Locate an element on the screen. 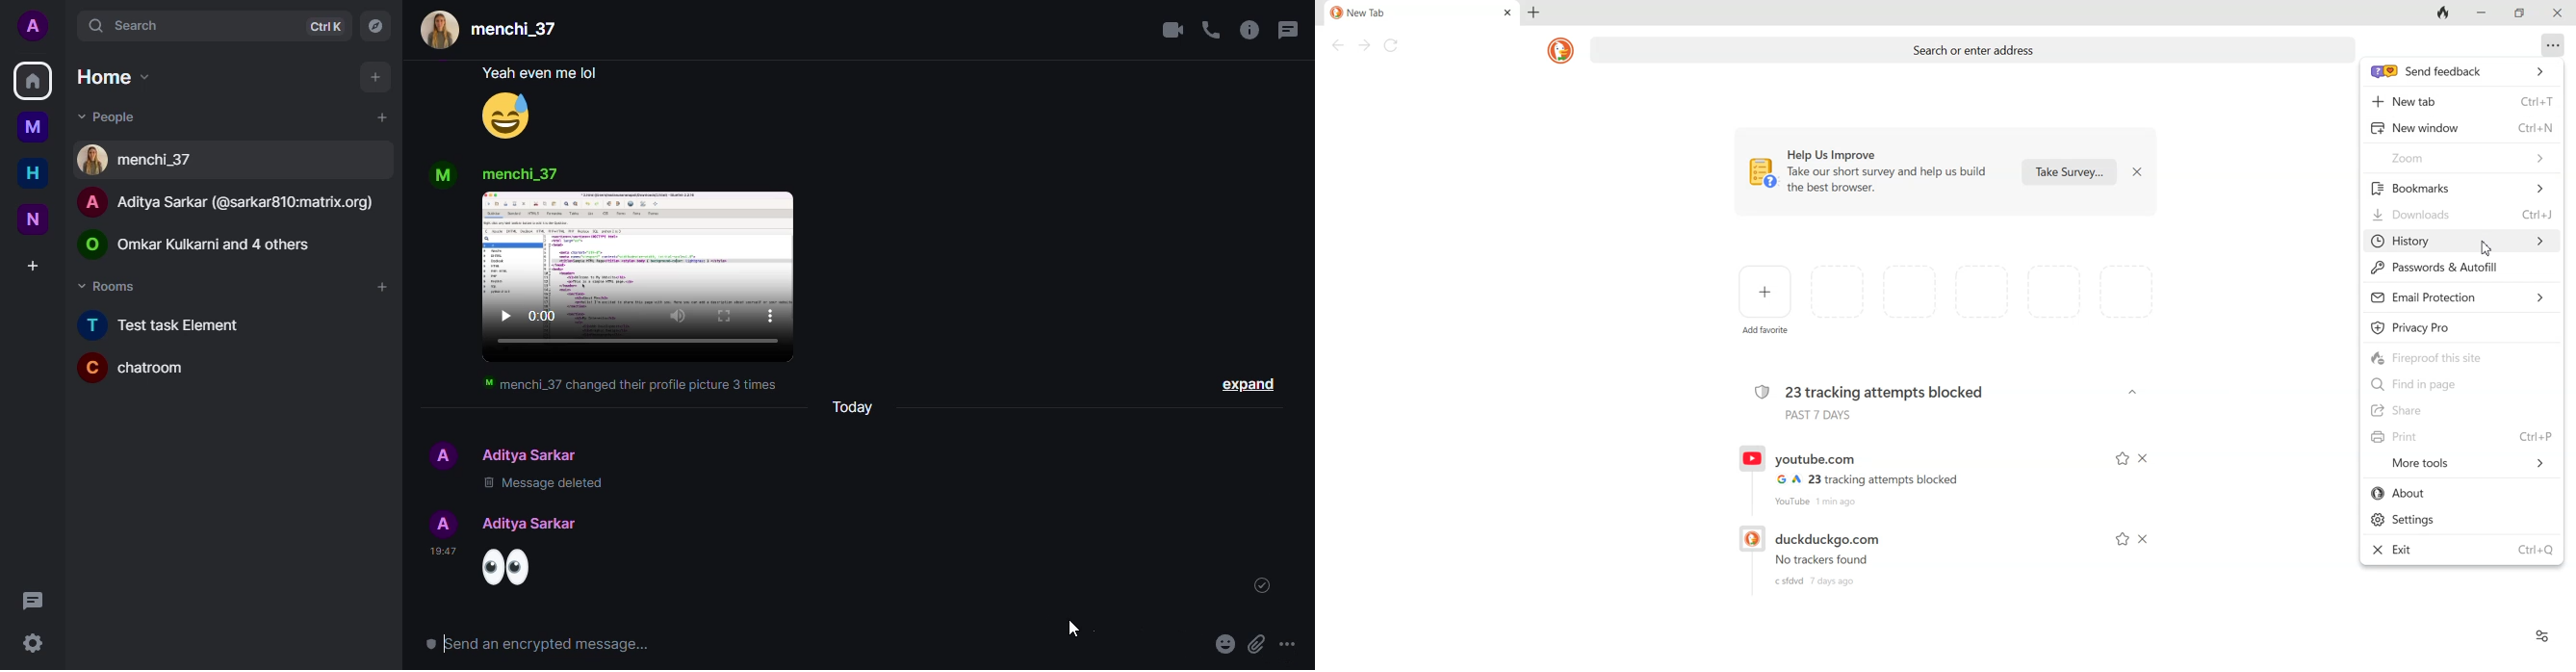 The height and width of the screenshot is (672, 2576). profile is located at coordinates (33, 26).